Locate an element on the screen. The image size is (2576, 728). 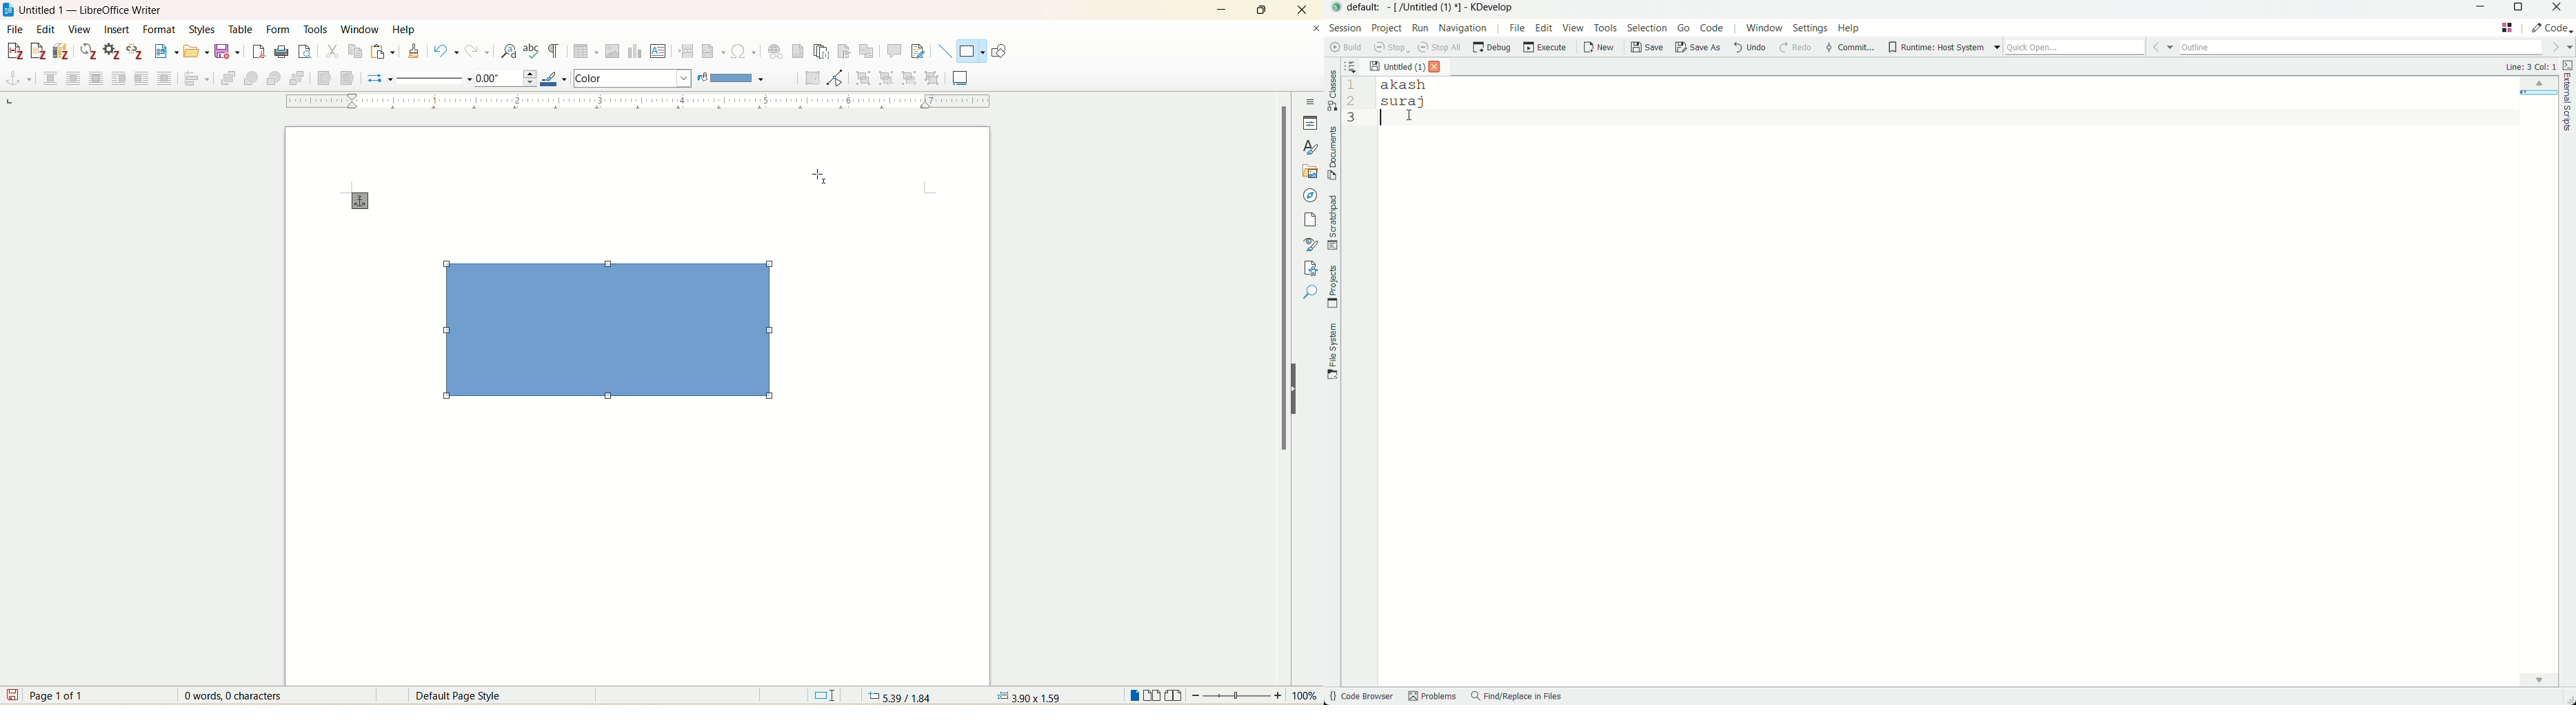
after is located at coordinates (141, 77).